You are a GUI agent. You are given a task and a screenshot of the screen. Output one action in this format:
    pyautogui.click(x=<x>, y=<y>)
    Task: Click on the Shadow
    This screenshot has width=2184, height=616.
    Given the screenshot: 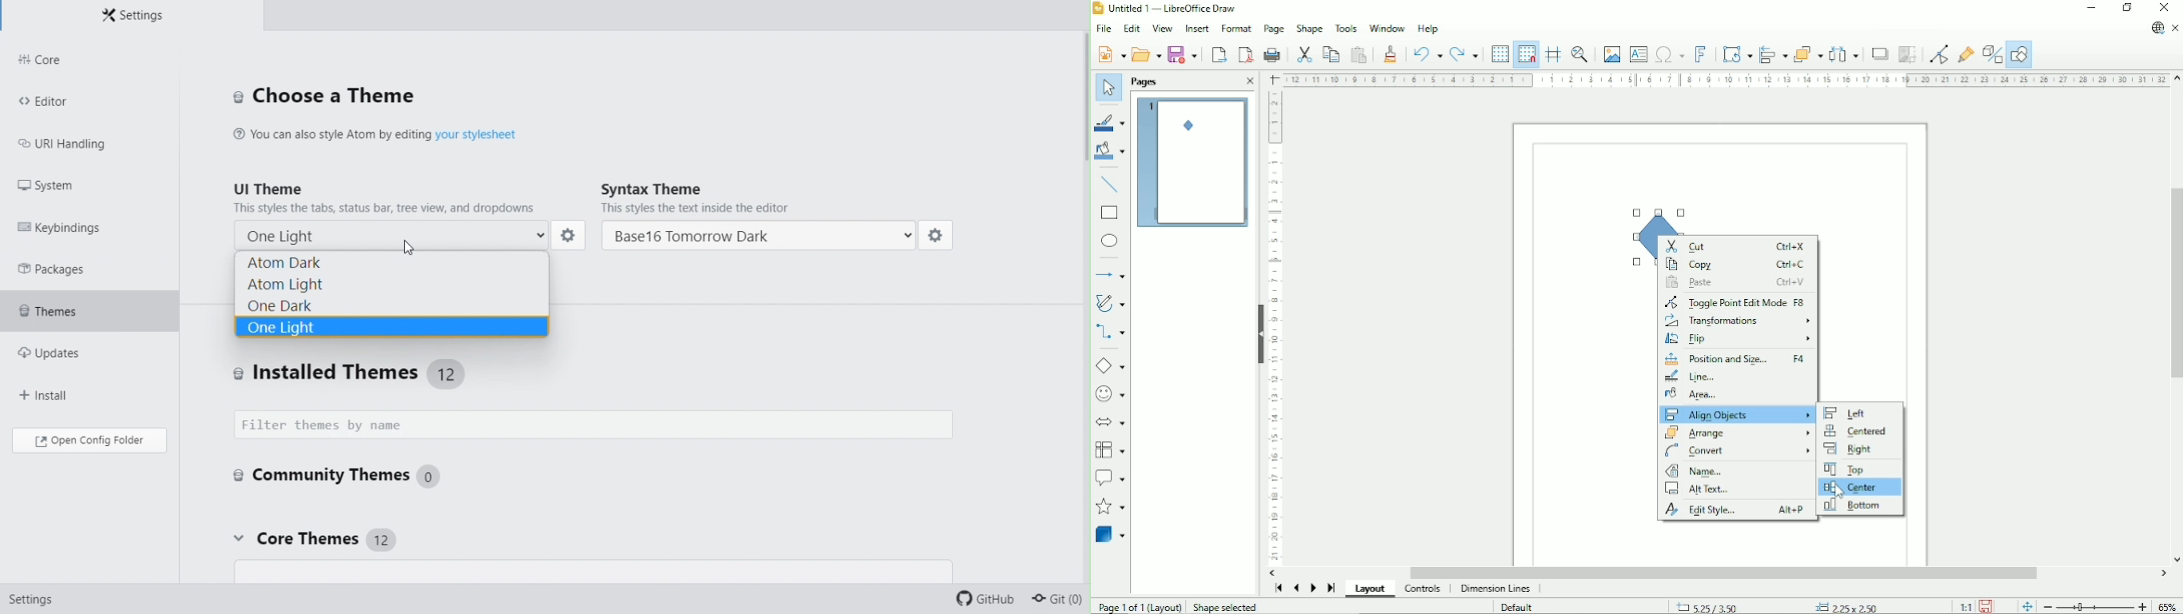 What is the action you would take?
    pyautogui.click(x=1879, y=53)
    